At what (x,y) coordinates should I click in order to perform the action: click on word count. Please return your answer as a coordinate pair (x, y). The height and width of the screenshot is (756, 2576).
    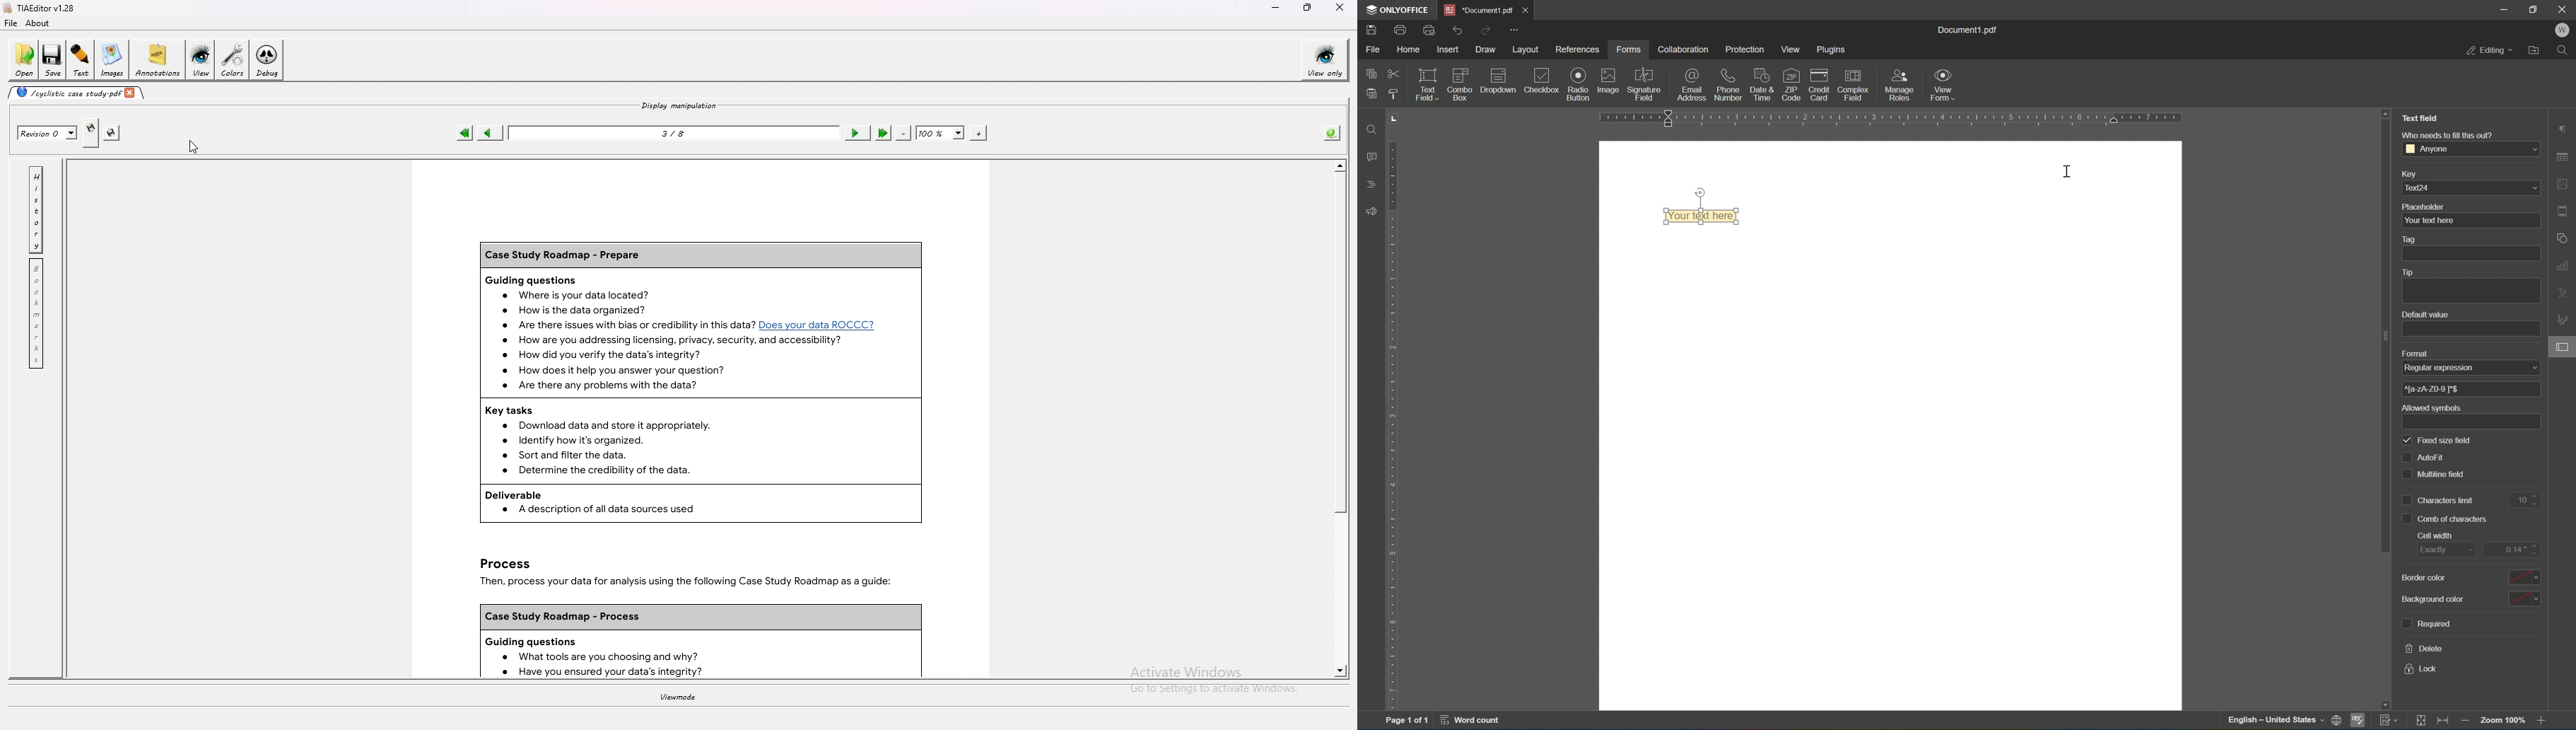
    Looking at the image, I should click on (1475, 721).